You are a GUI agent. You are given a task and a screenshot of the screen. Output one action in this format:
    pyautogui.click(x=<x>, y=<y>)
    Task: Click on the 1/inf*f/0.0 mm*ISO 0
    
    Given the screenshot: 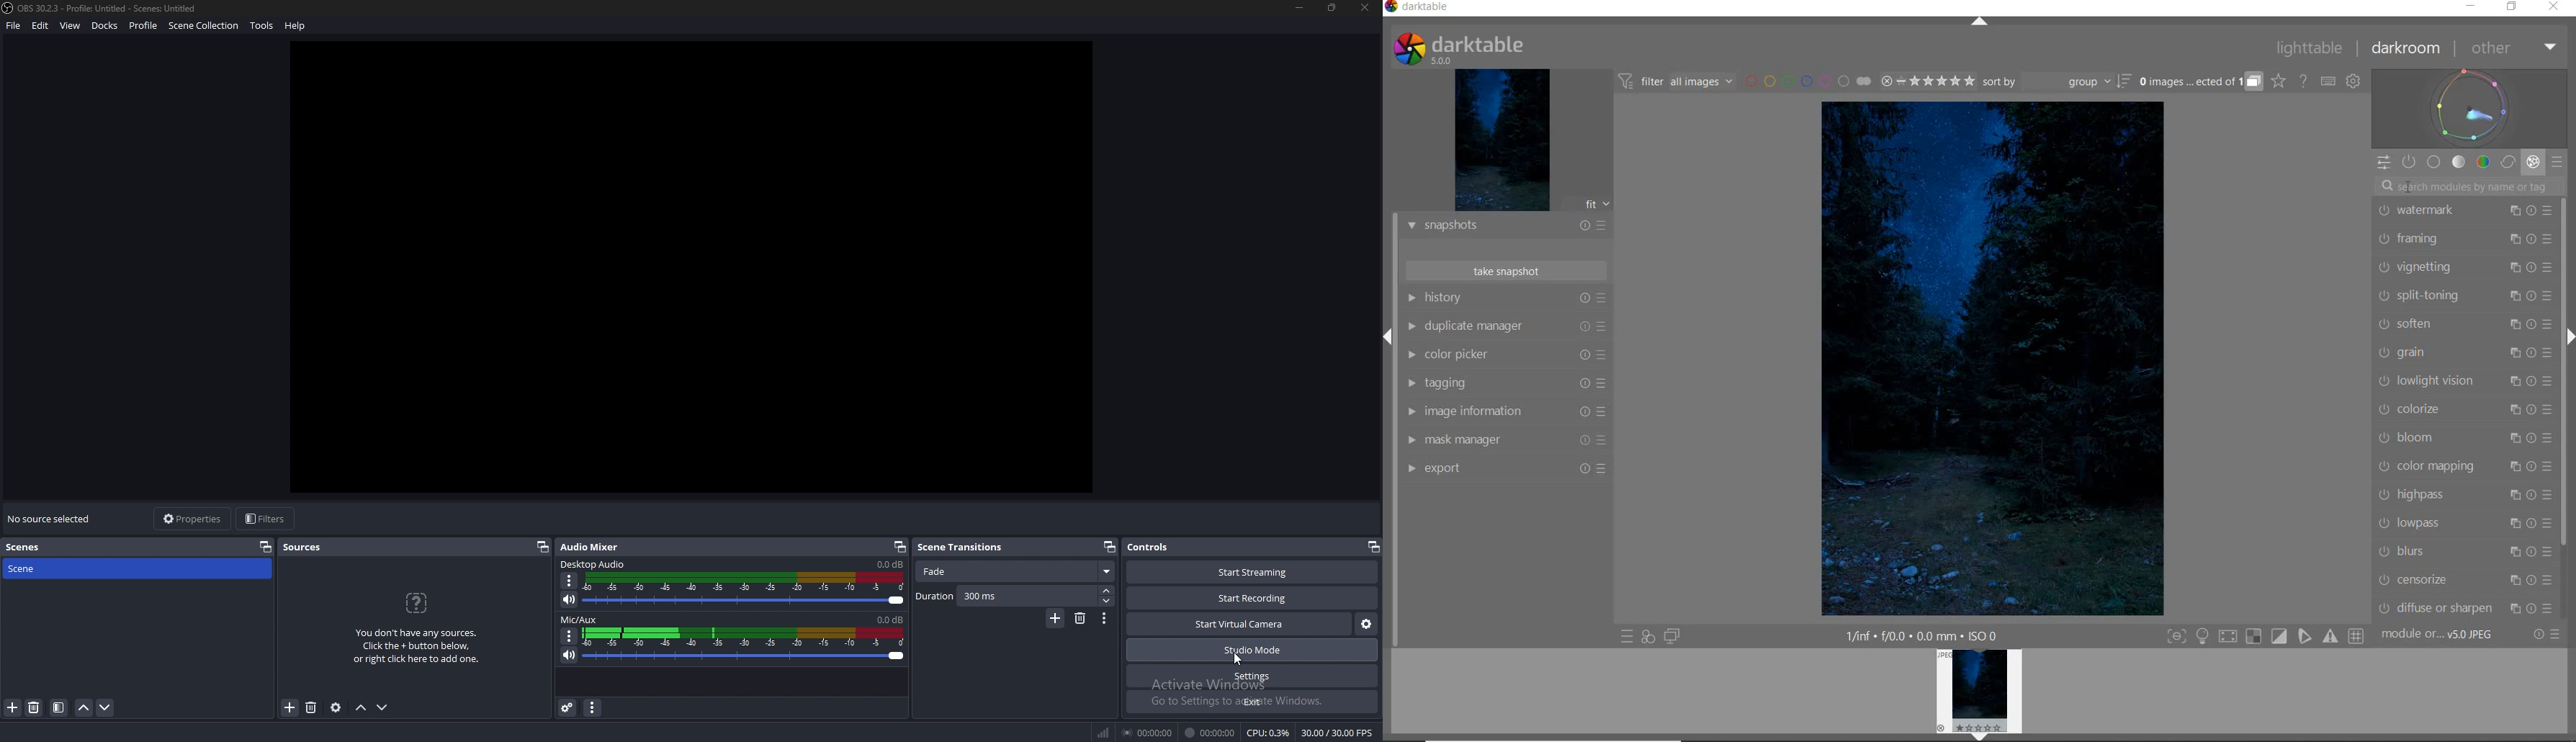 What is the action you would take?
    pyautogui.click(x=1918, y=635)
    